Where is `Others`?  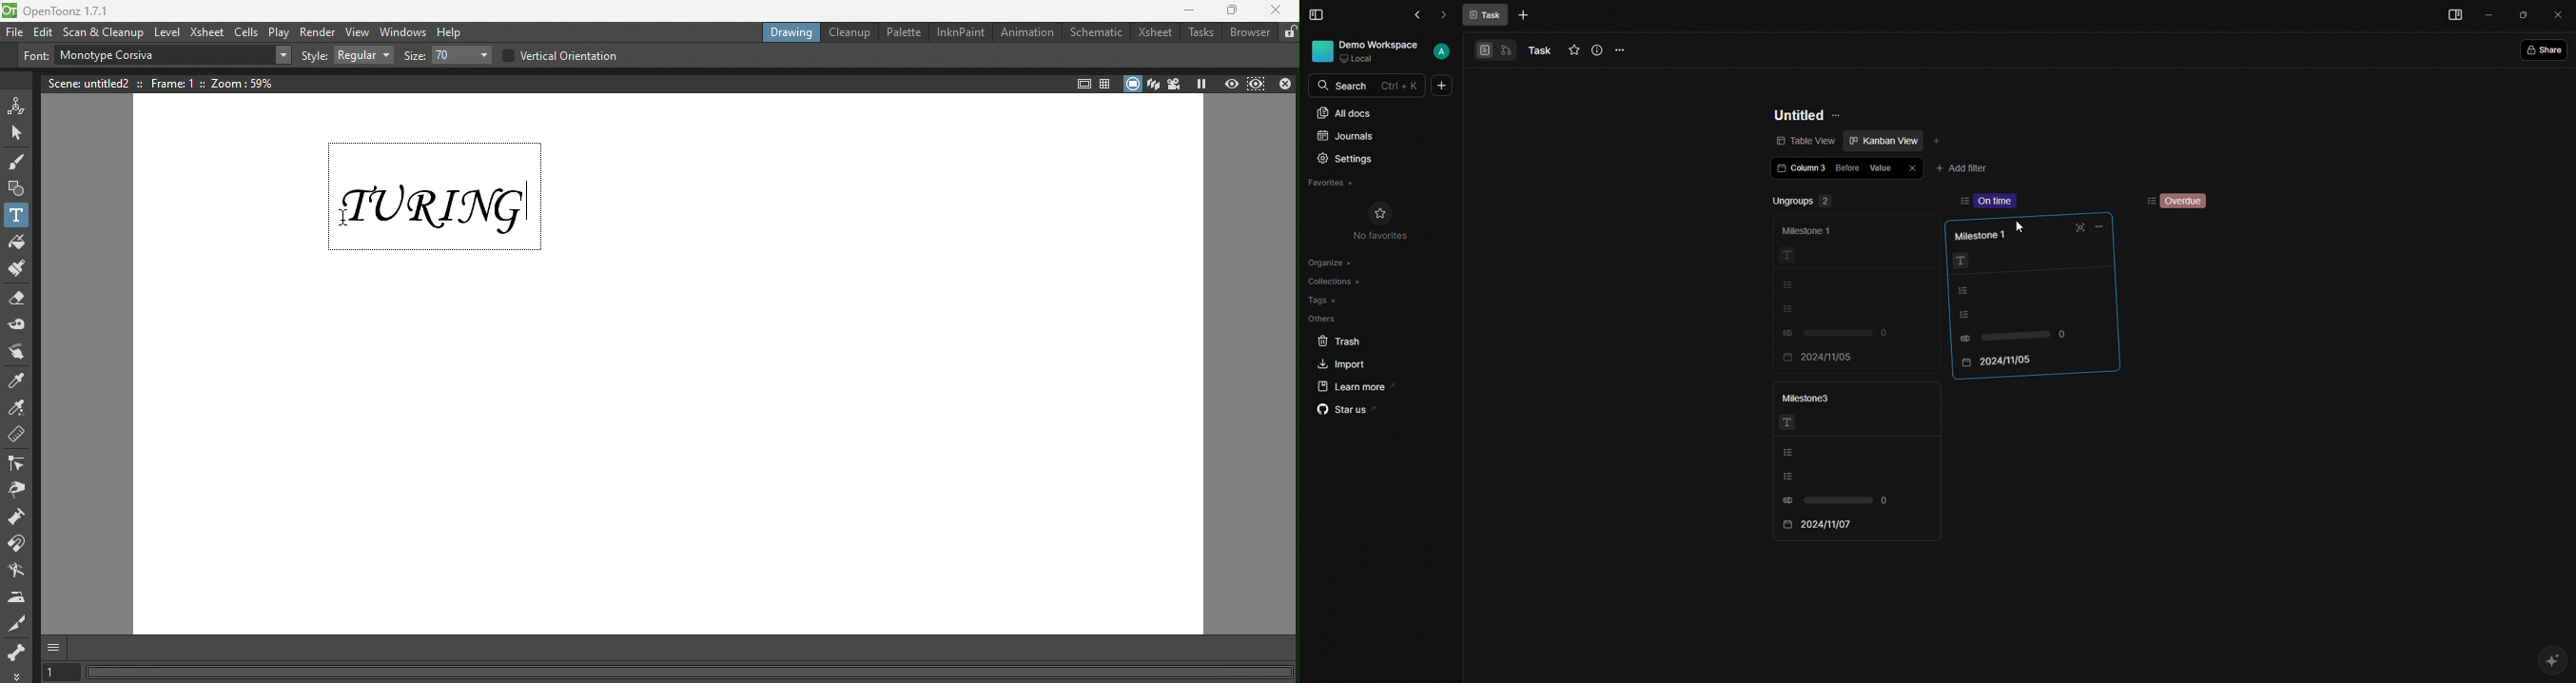
Others is located at coordinates (1322, 320).